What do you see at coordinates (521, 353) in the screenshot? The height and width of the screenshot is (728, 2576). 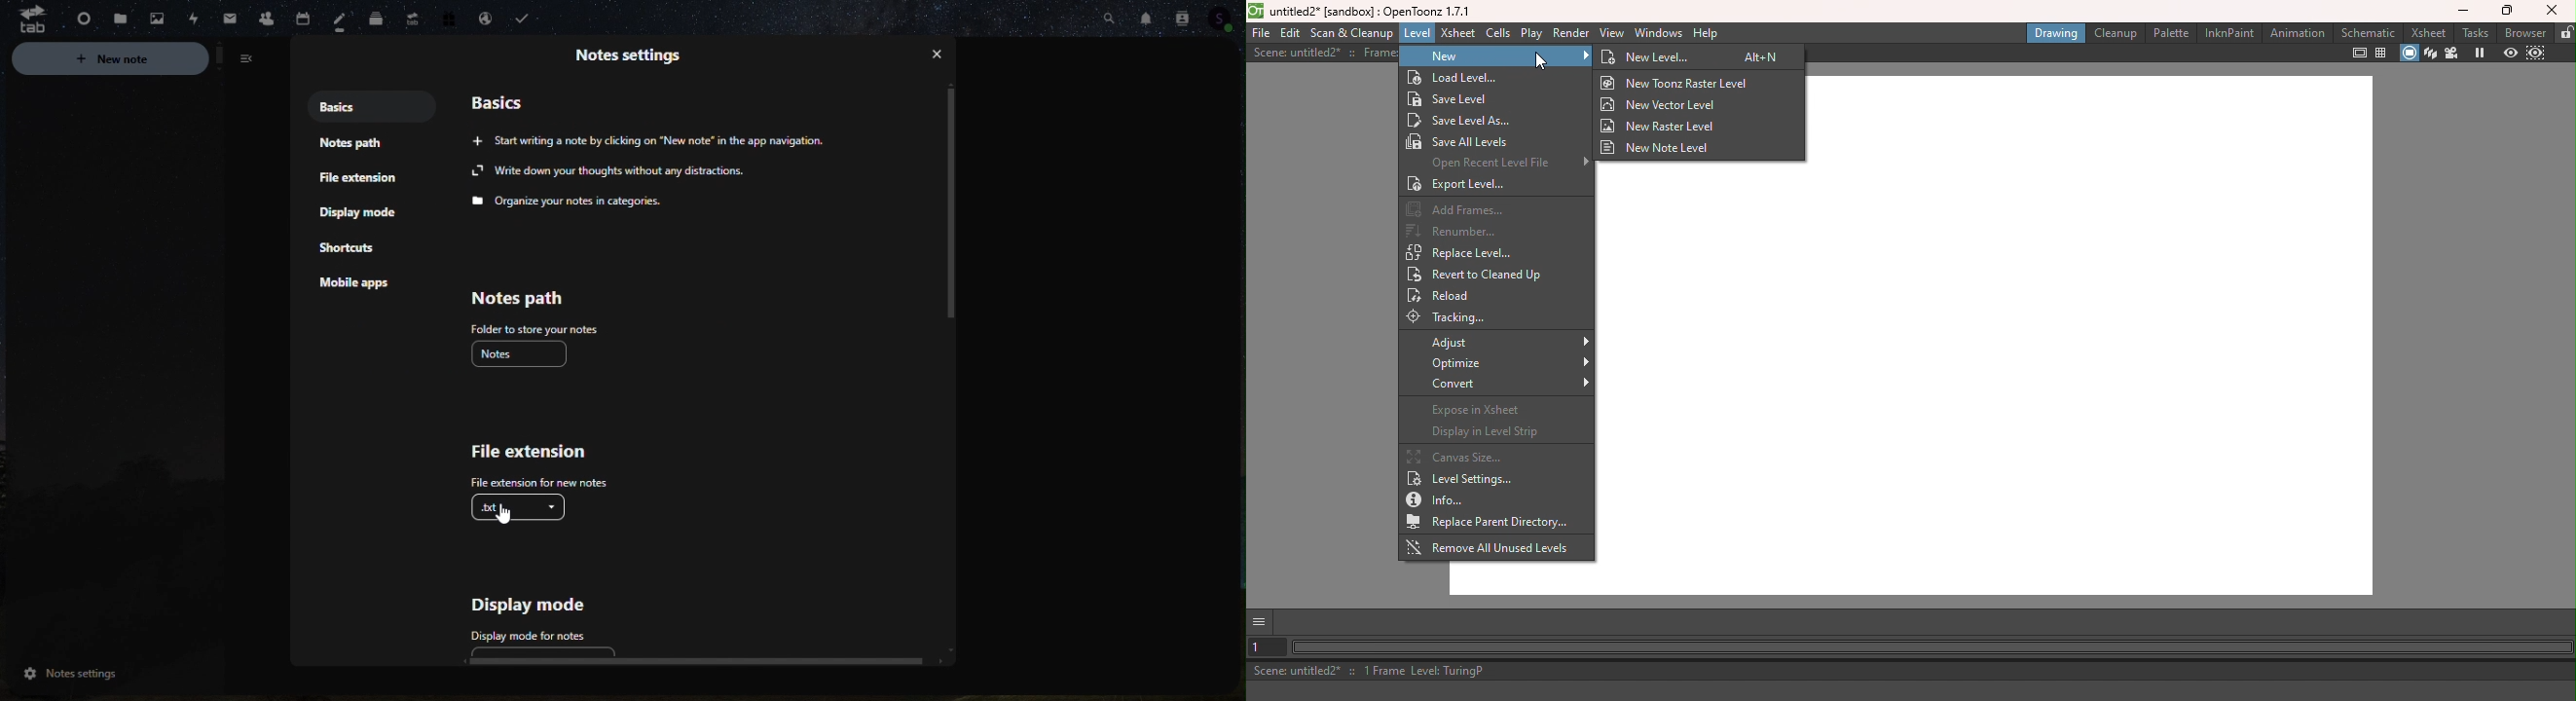 I see `notes` at bounding box center [521, 353].